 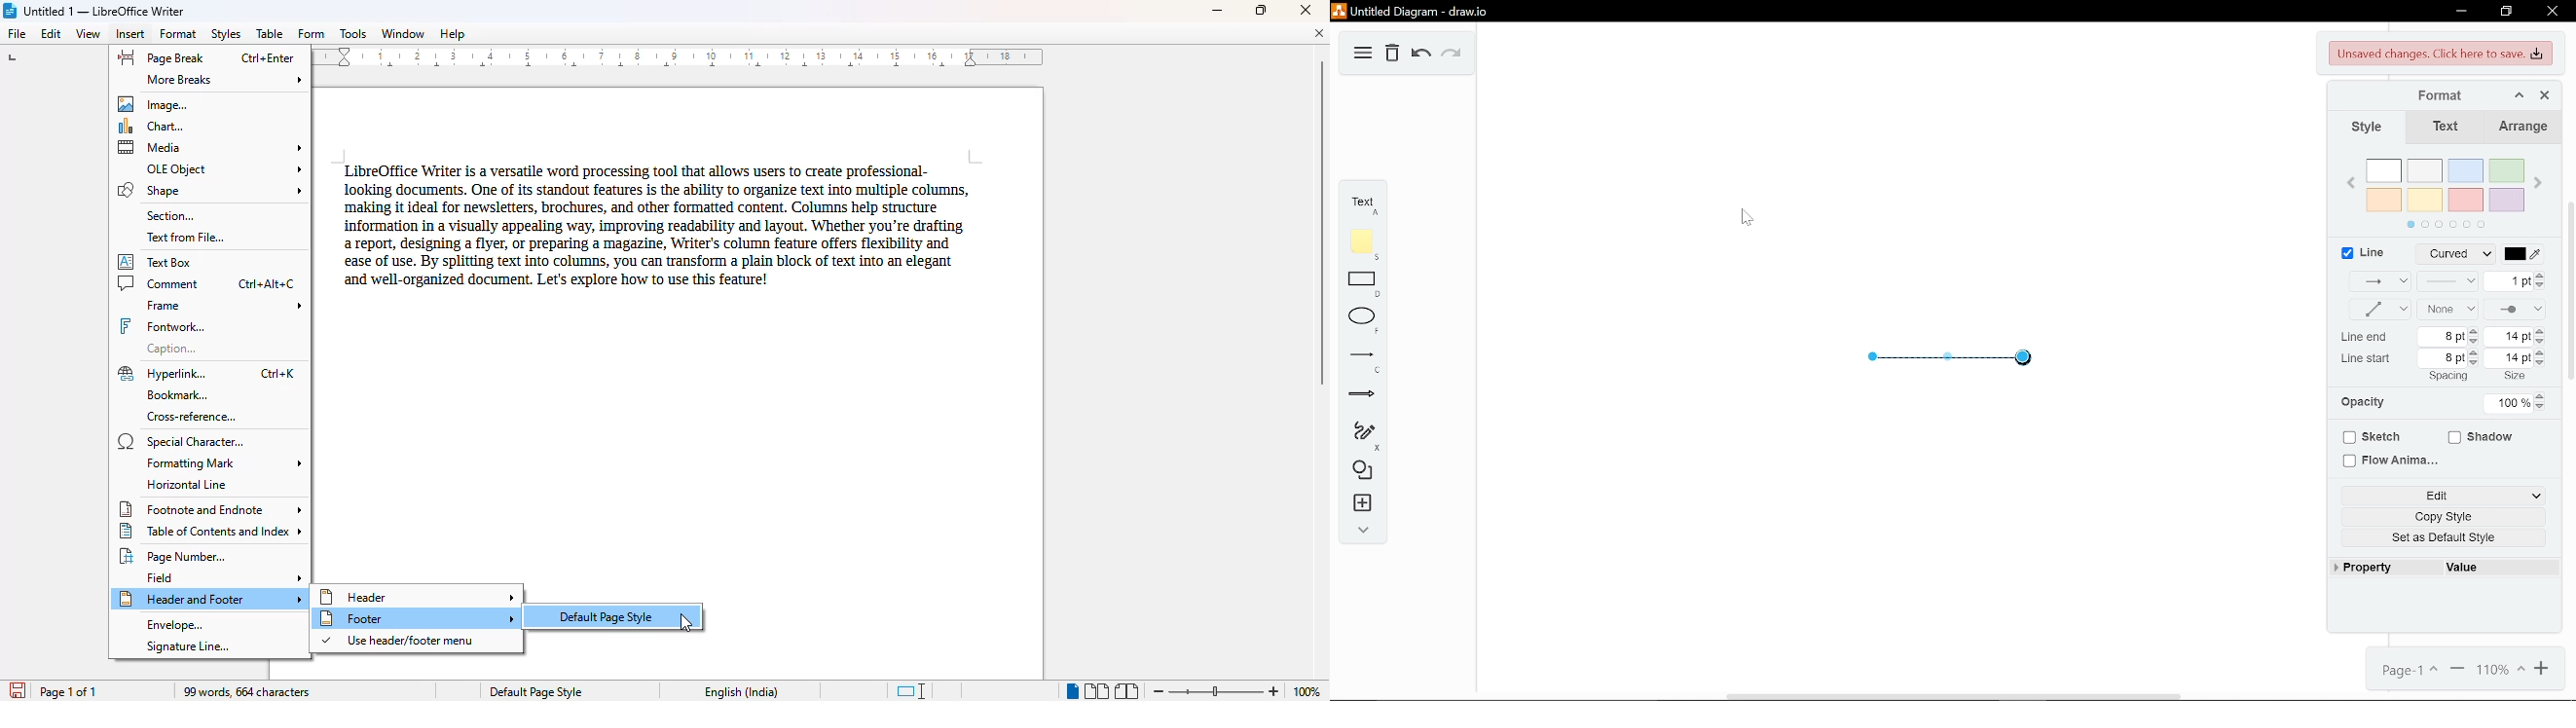 What do you see at coordinates (223, 306) in the screenshot?
I see `frame` at bounding box center [223, 306].